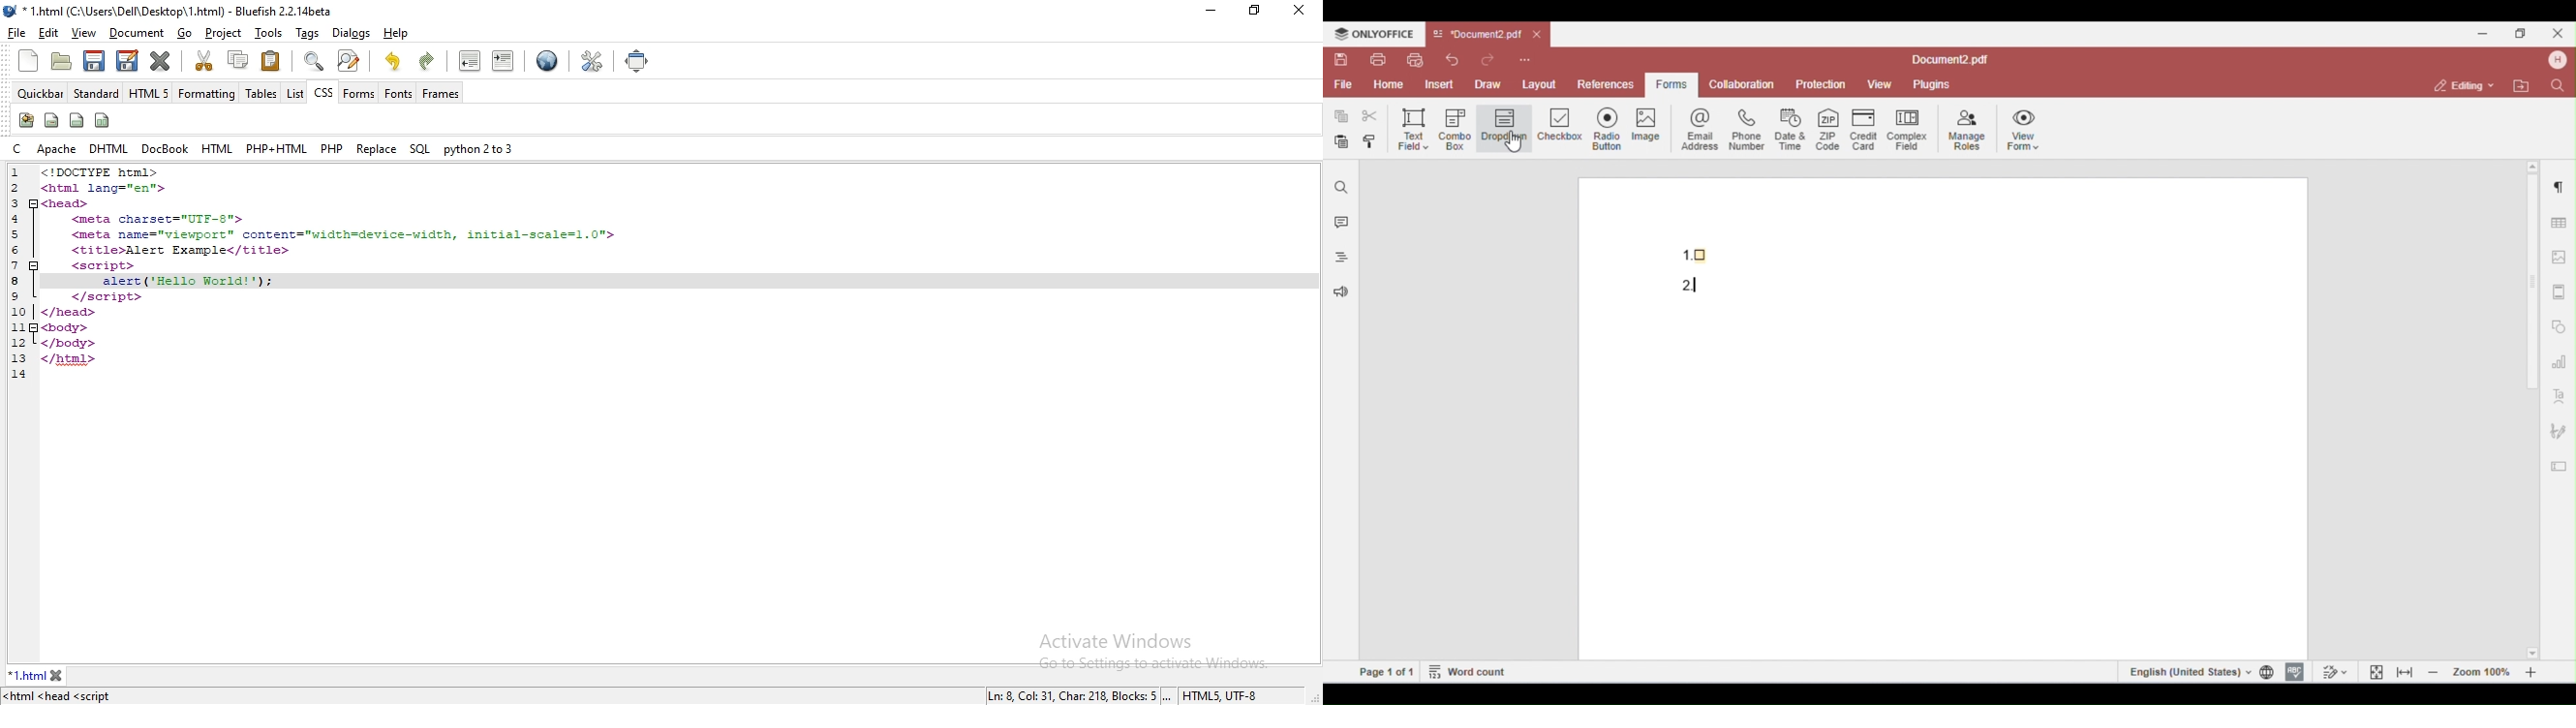 This screenshot has width=2576, height=728. Describe the element at coordinates (20, 188) in the screenshot. I see `2` at that location.